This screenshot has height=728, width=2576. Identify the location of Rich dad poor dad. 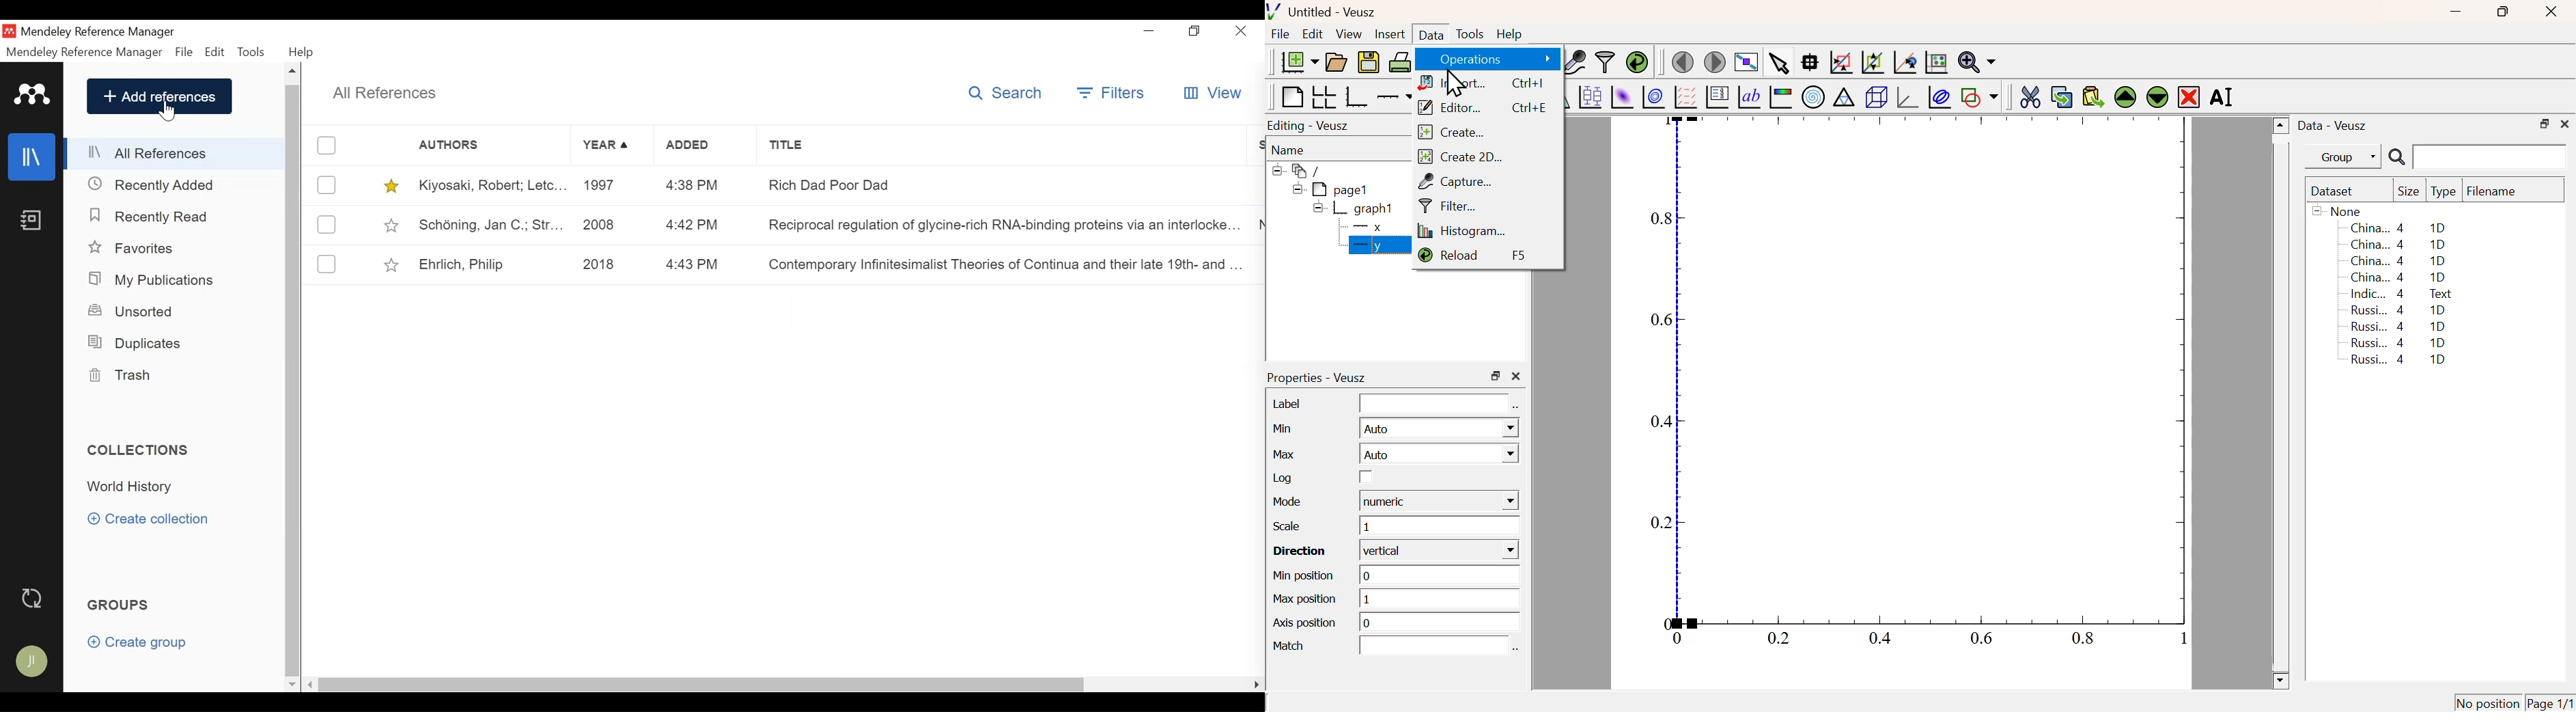
(1000, 185).